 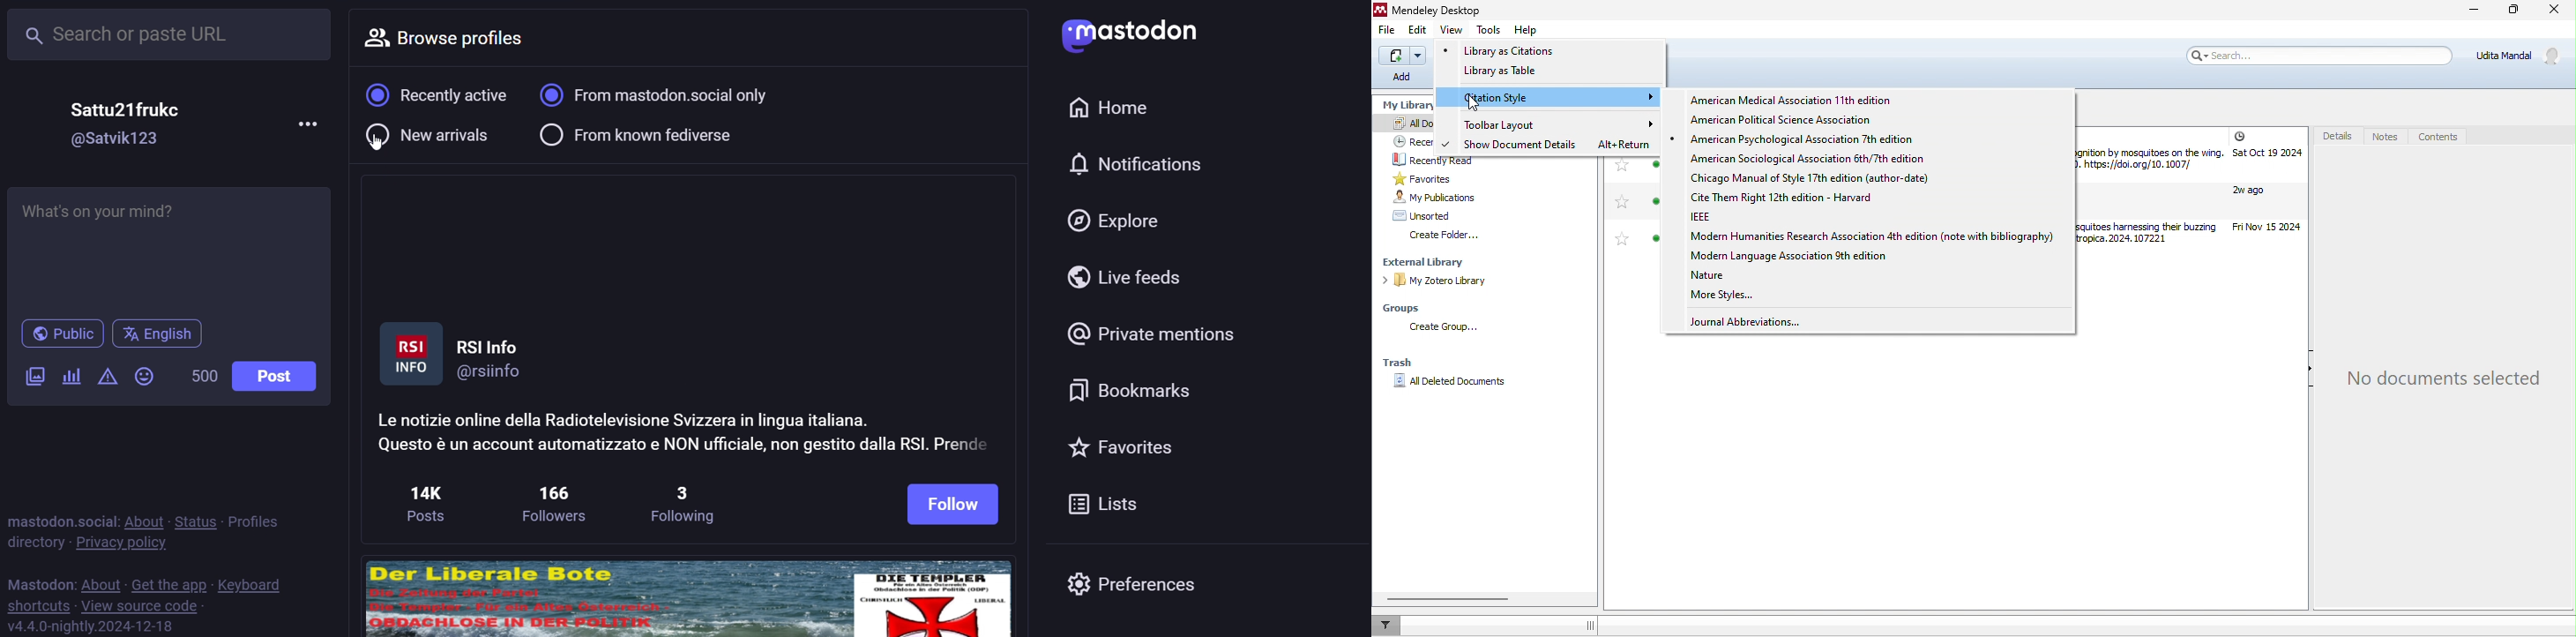 What do you see at coordinates (1444, 198) in the screenshot?
I see `My Publications` at bounding box center [1444, 198].